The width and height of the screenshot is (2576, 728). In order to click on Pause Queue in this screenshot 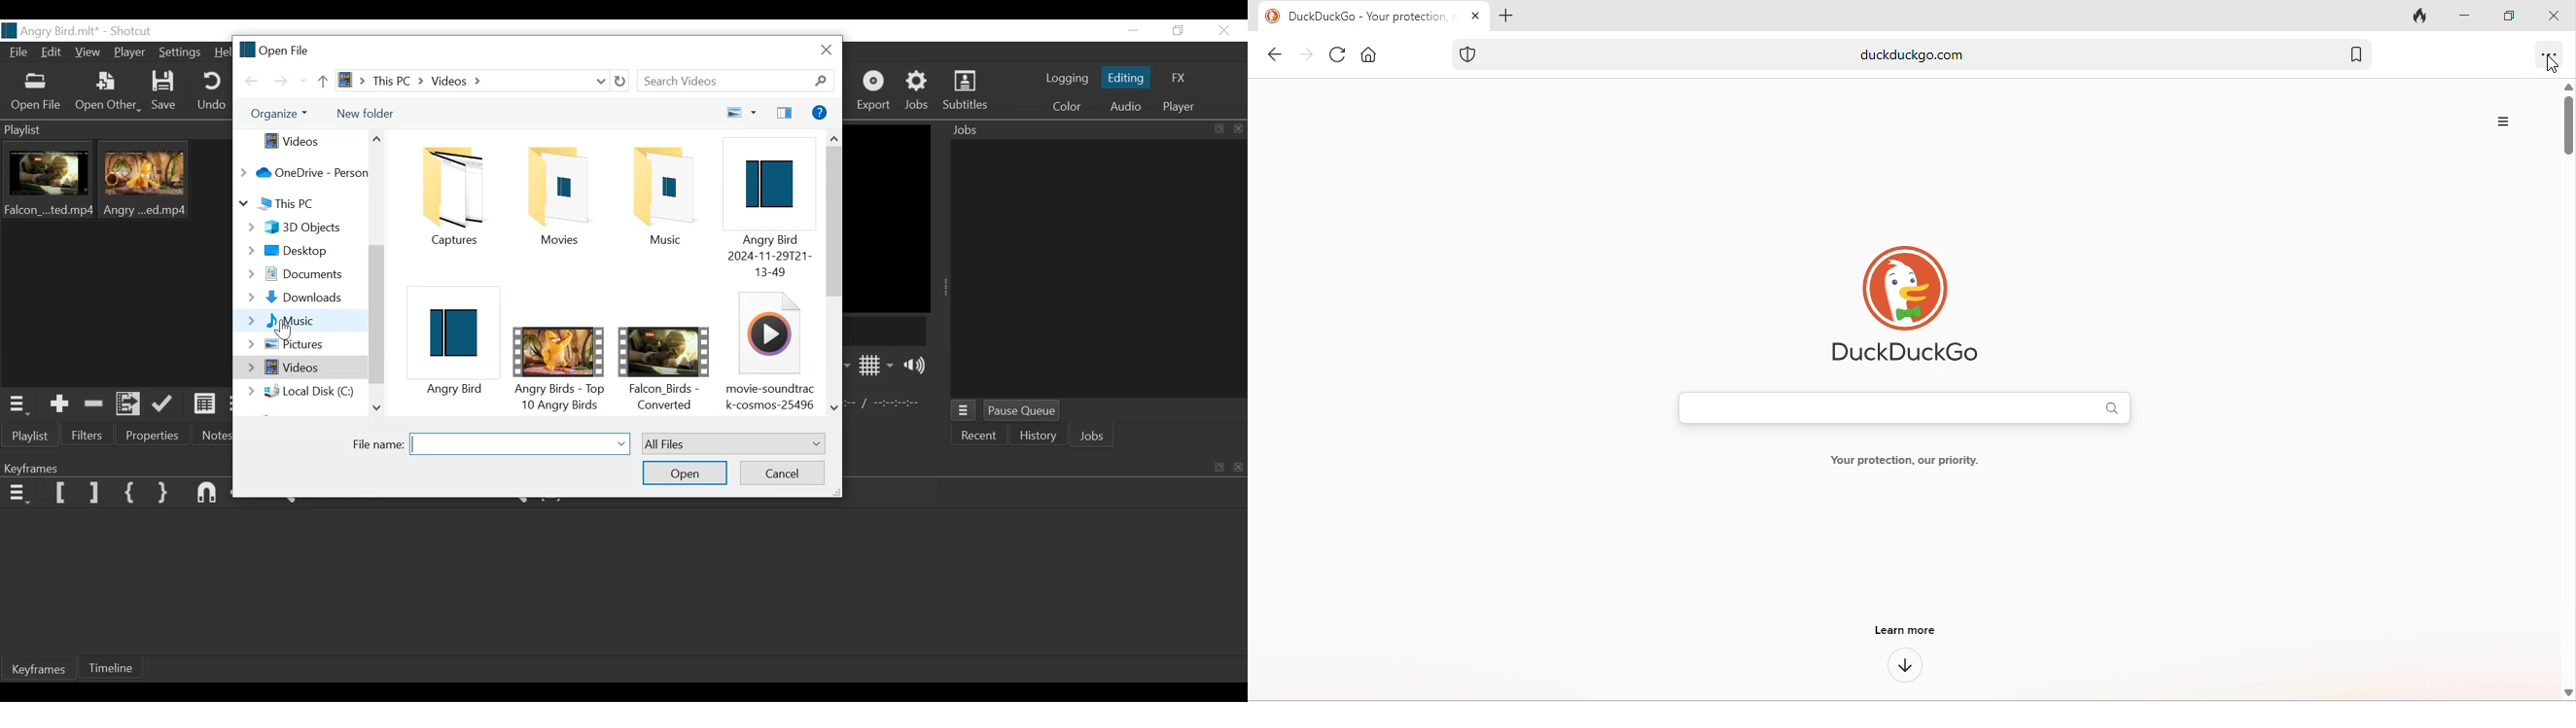, I will do `click(1021, 410)`.